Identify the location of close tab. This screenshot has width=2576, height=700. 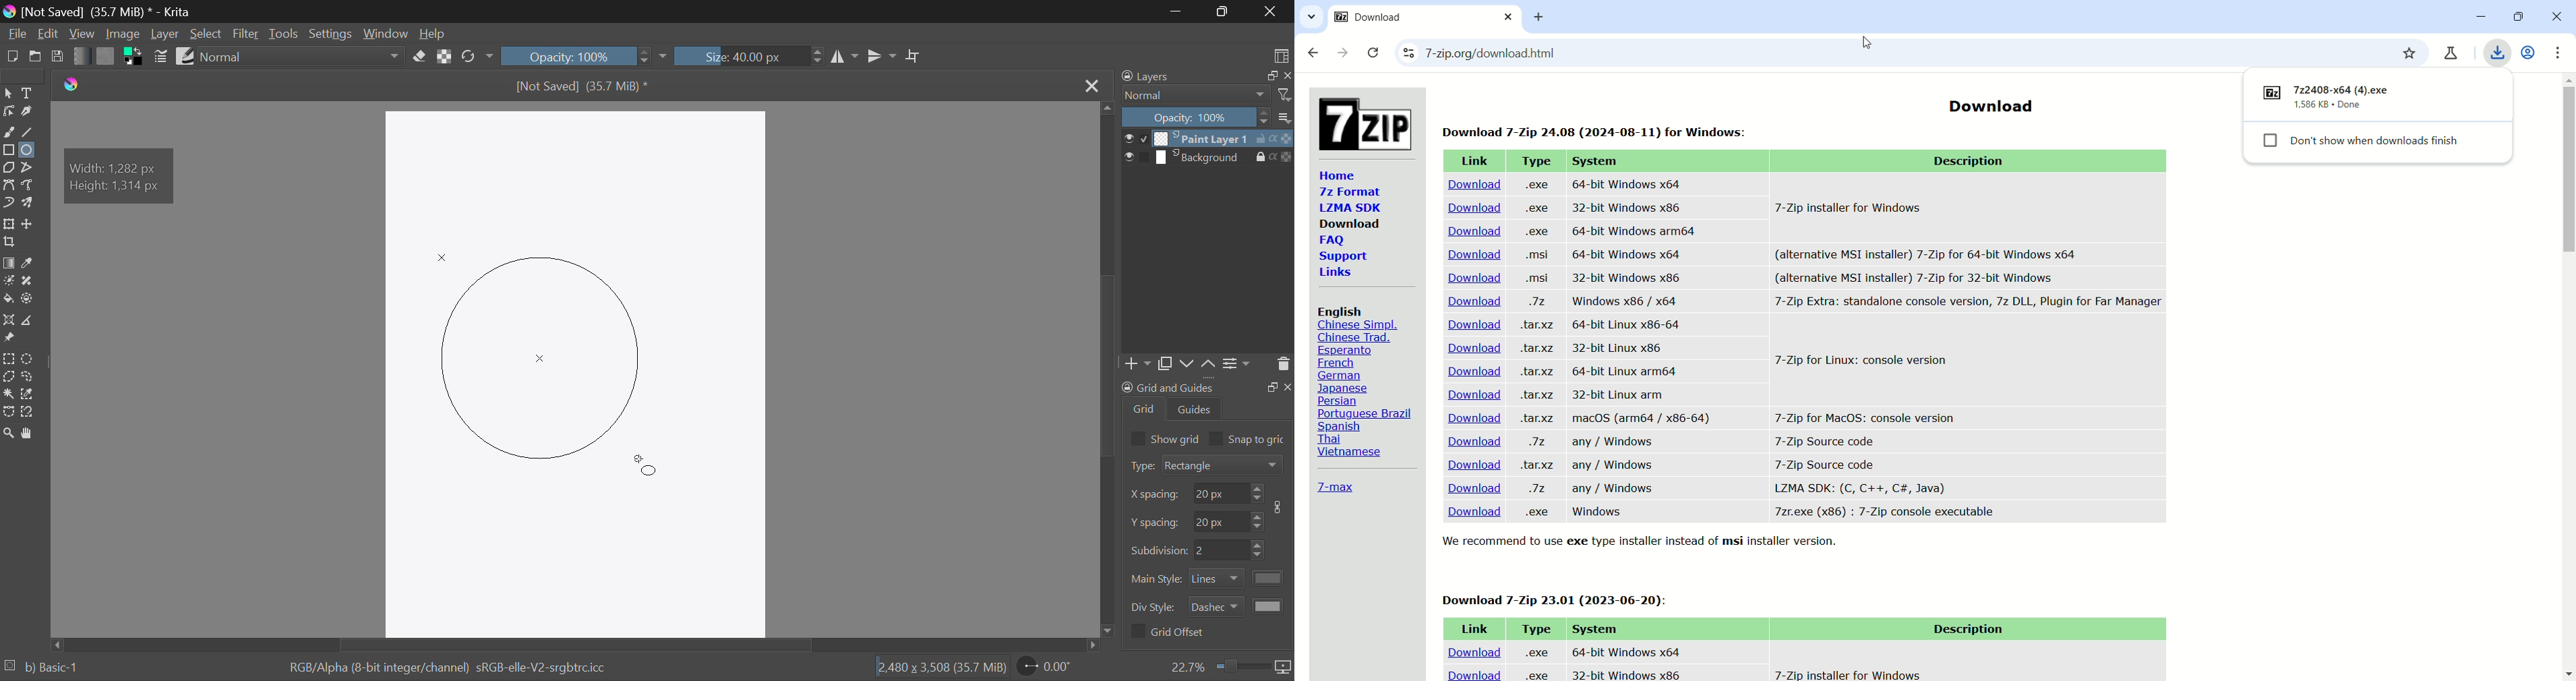
(1509, 17).